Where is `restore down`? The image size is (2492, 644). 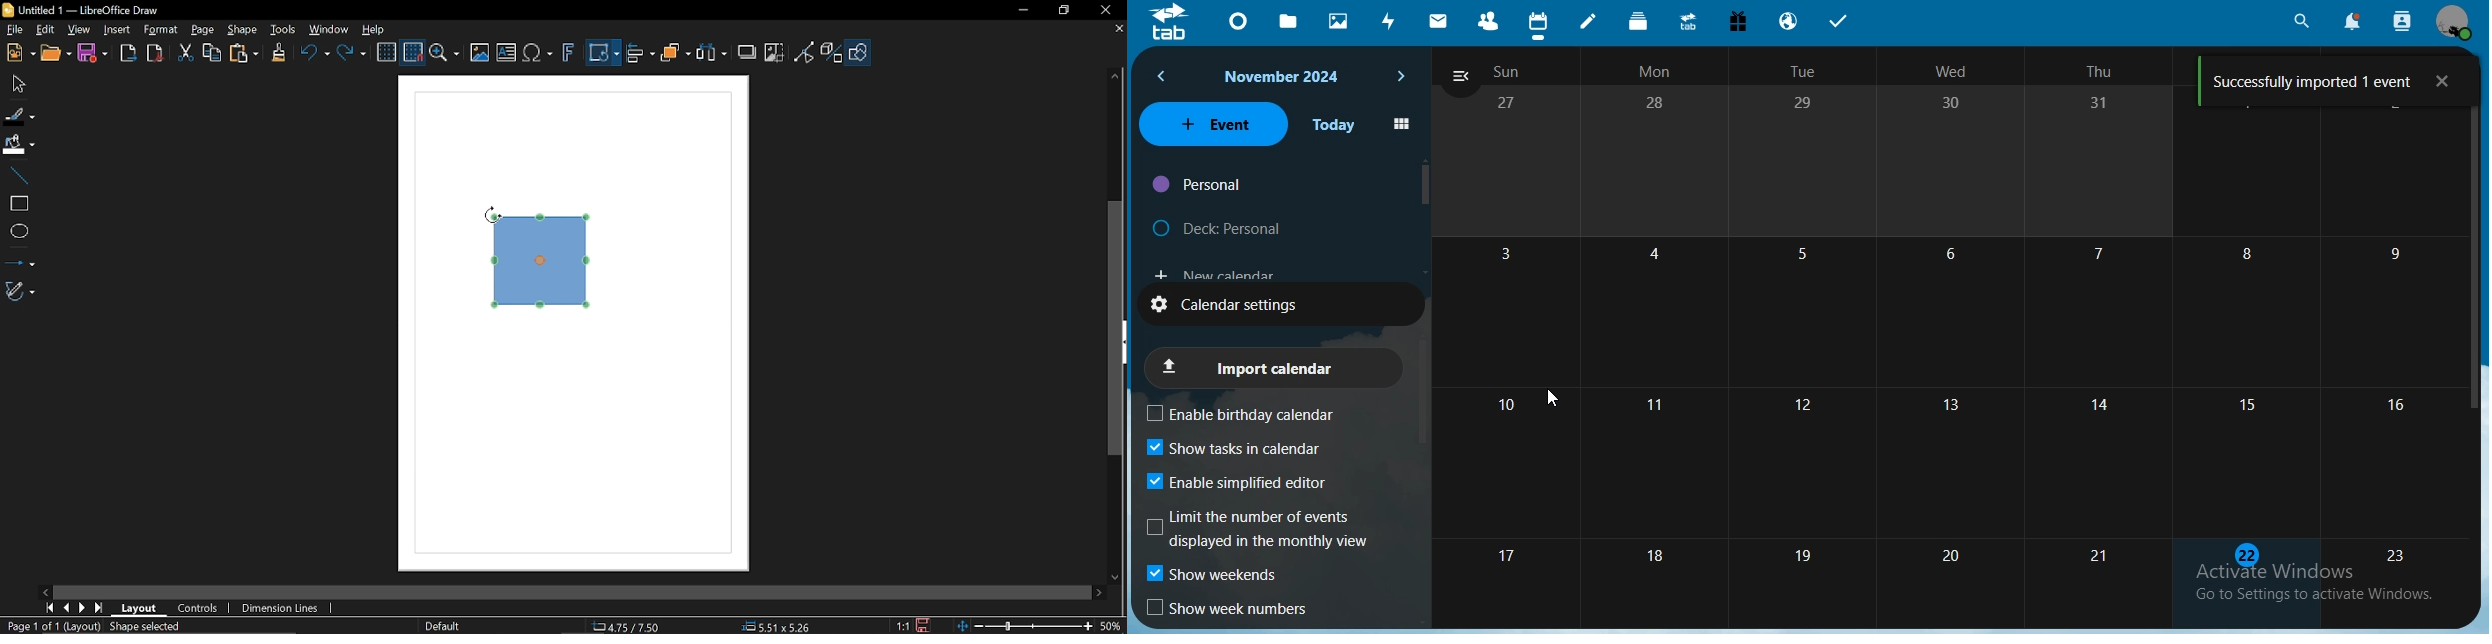
restore down is located at coordinates (1065, 11).